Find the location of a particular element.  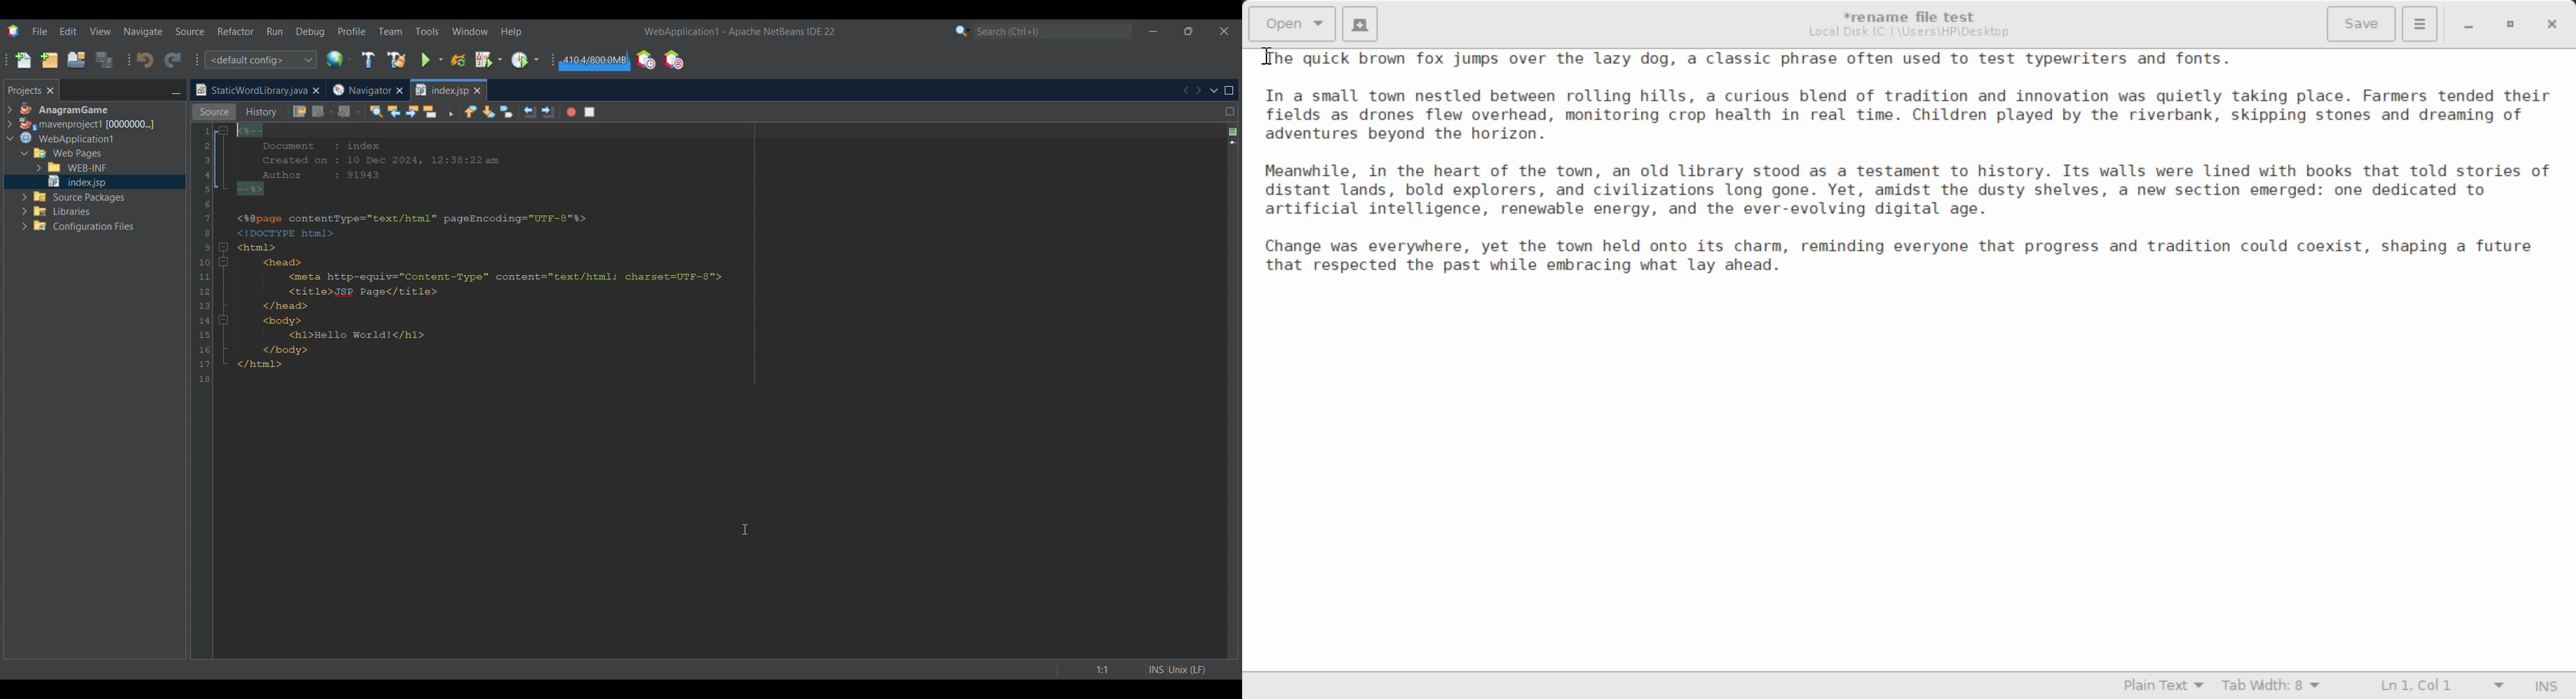

New sub-folder and libraries added to projects is located at coordinates (71, 184).